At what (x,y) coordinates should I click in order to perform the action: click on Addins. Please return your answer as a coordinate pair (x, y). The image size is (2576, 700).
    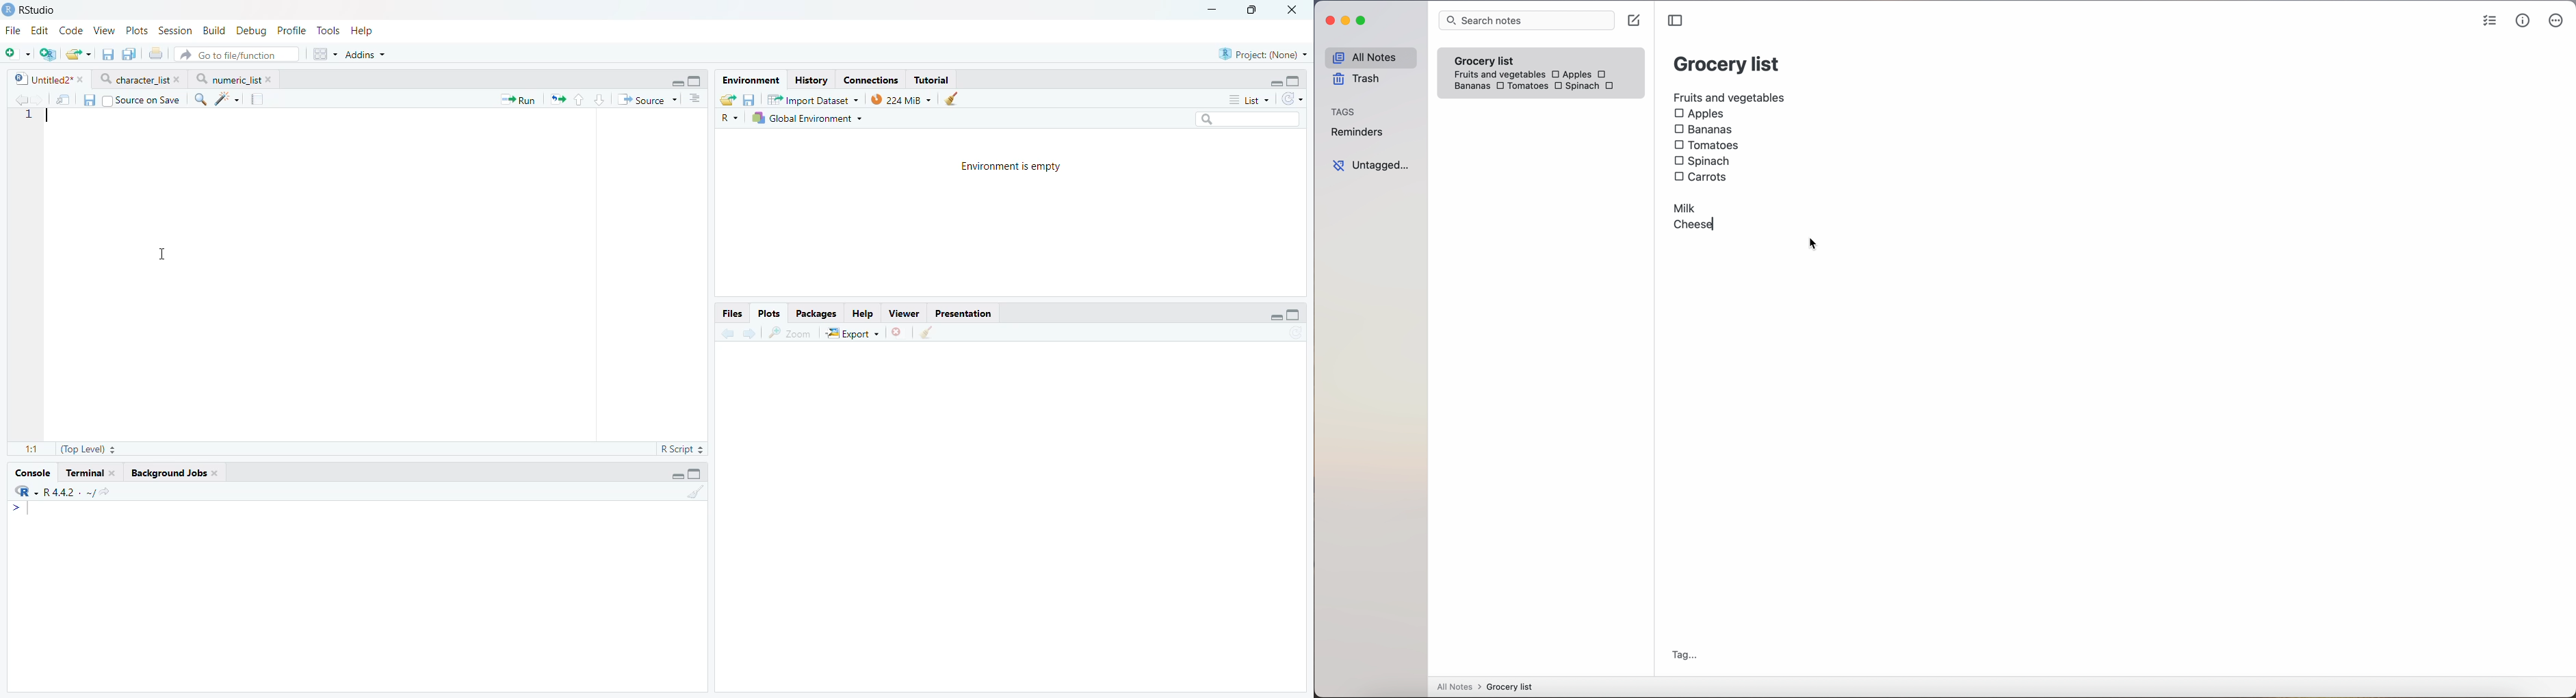
    Looking at the image, I should click on (363, 55).